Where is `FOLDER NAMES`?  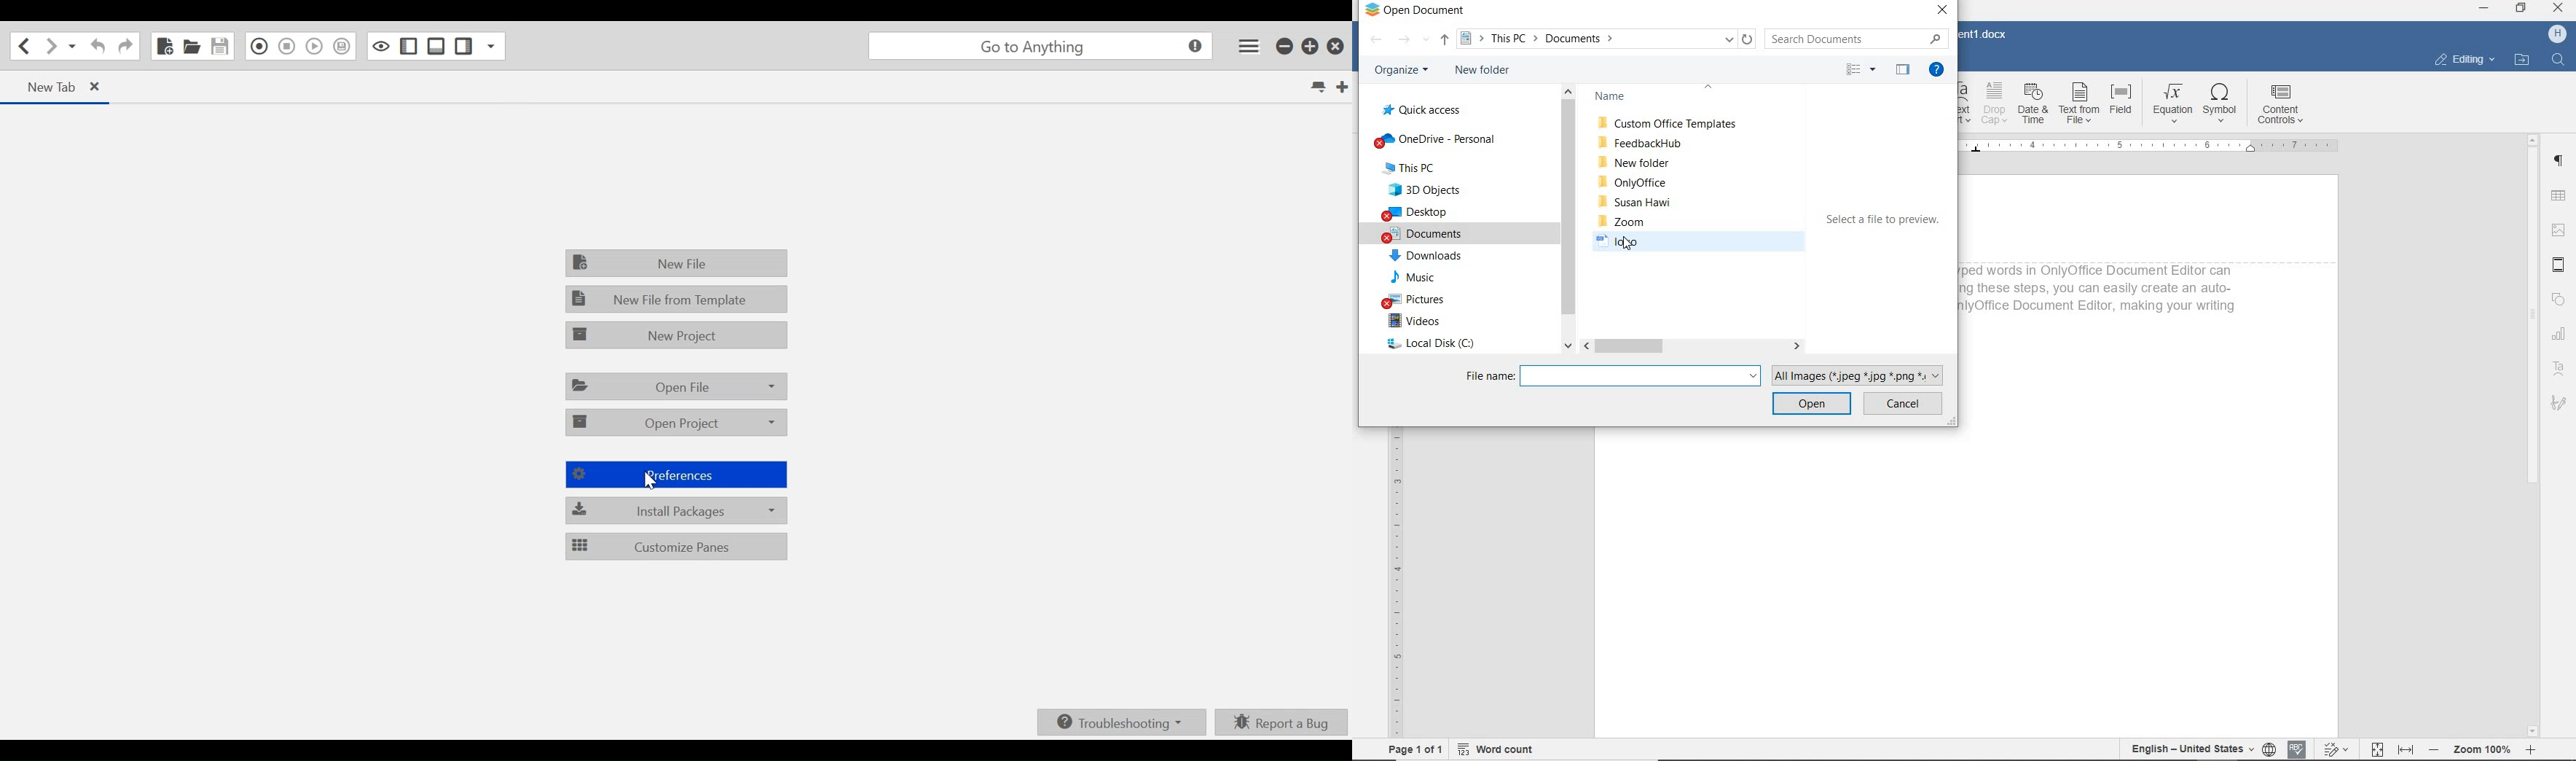 FOLDER NAMES is located at coordinates (1669, 97).